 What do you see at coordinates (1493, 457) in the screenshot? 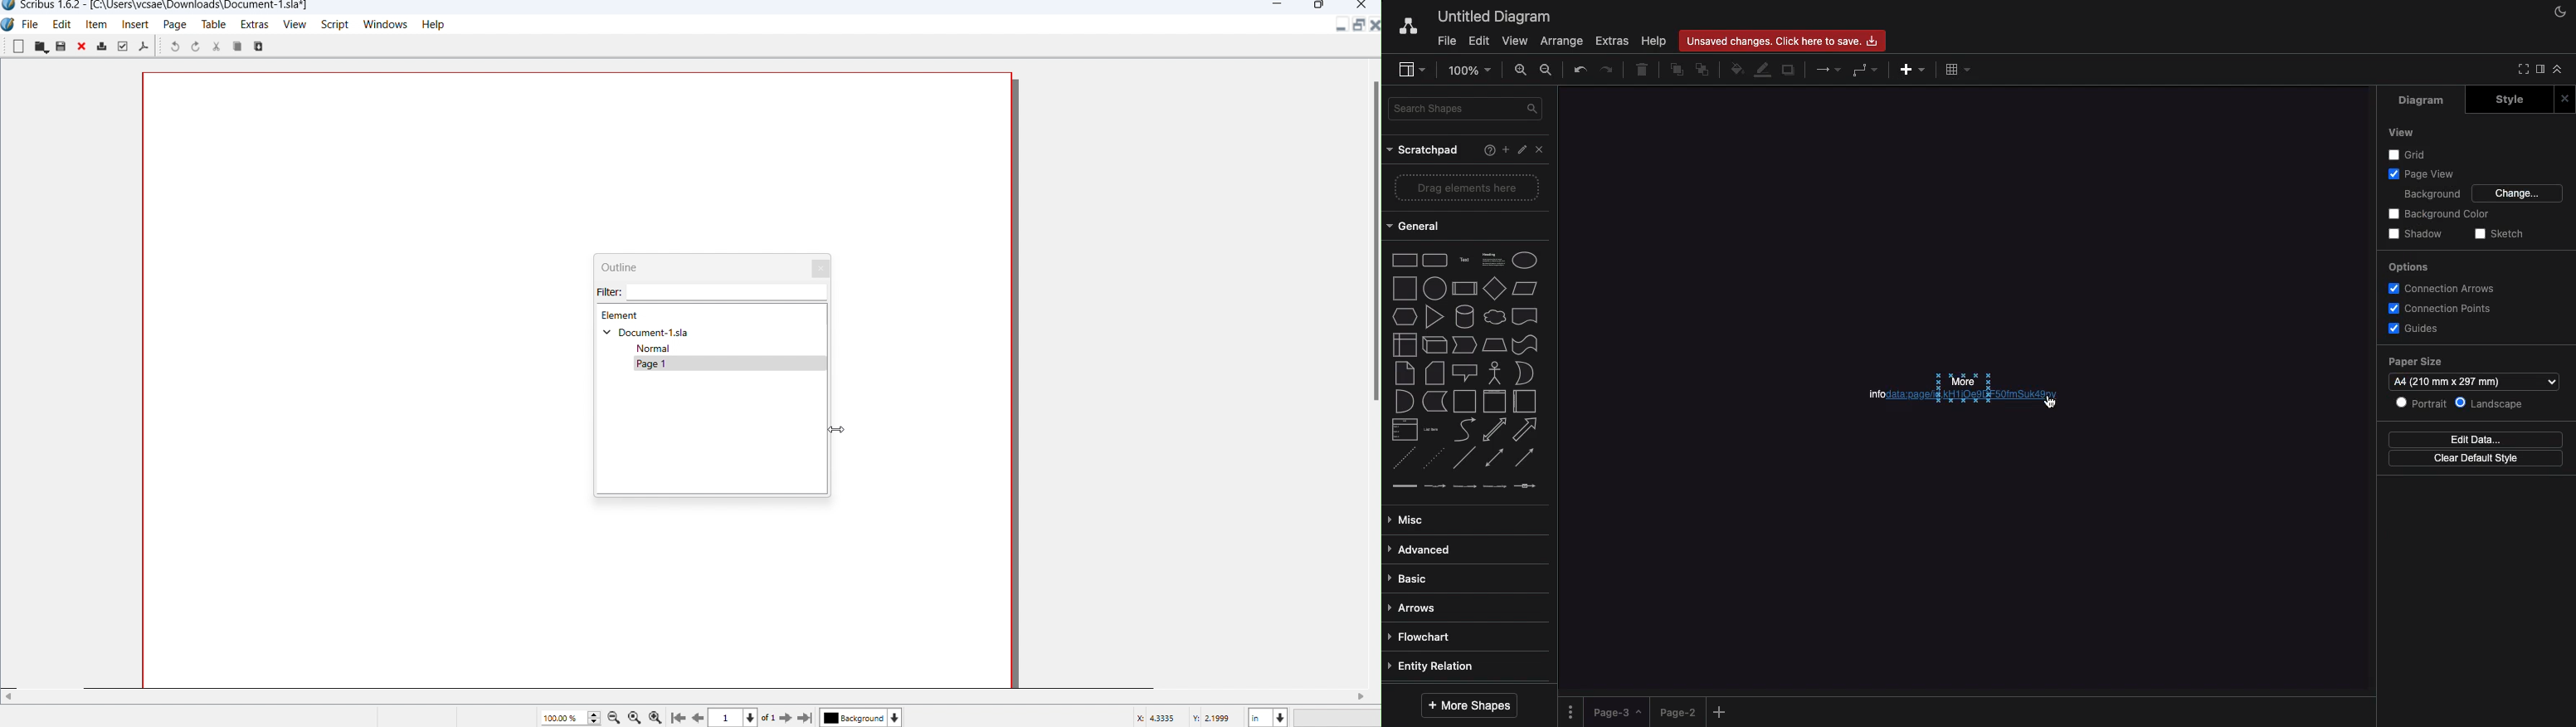
I see `bidirectional connector ` at bounding box center [1493, 457].